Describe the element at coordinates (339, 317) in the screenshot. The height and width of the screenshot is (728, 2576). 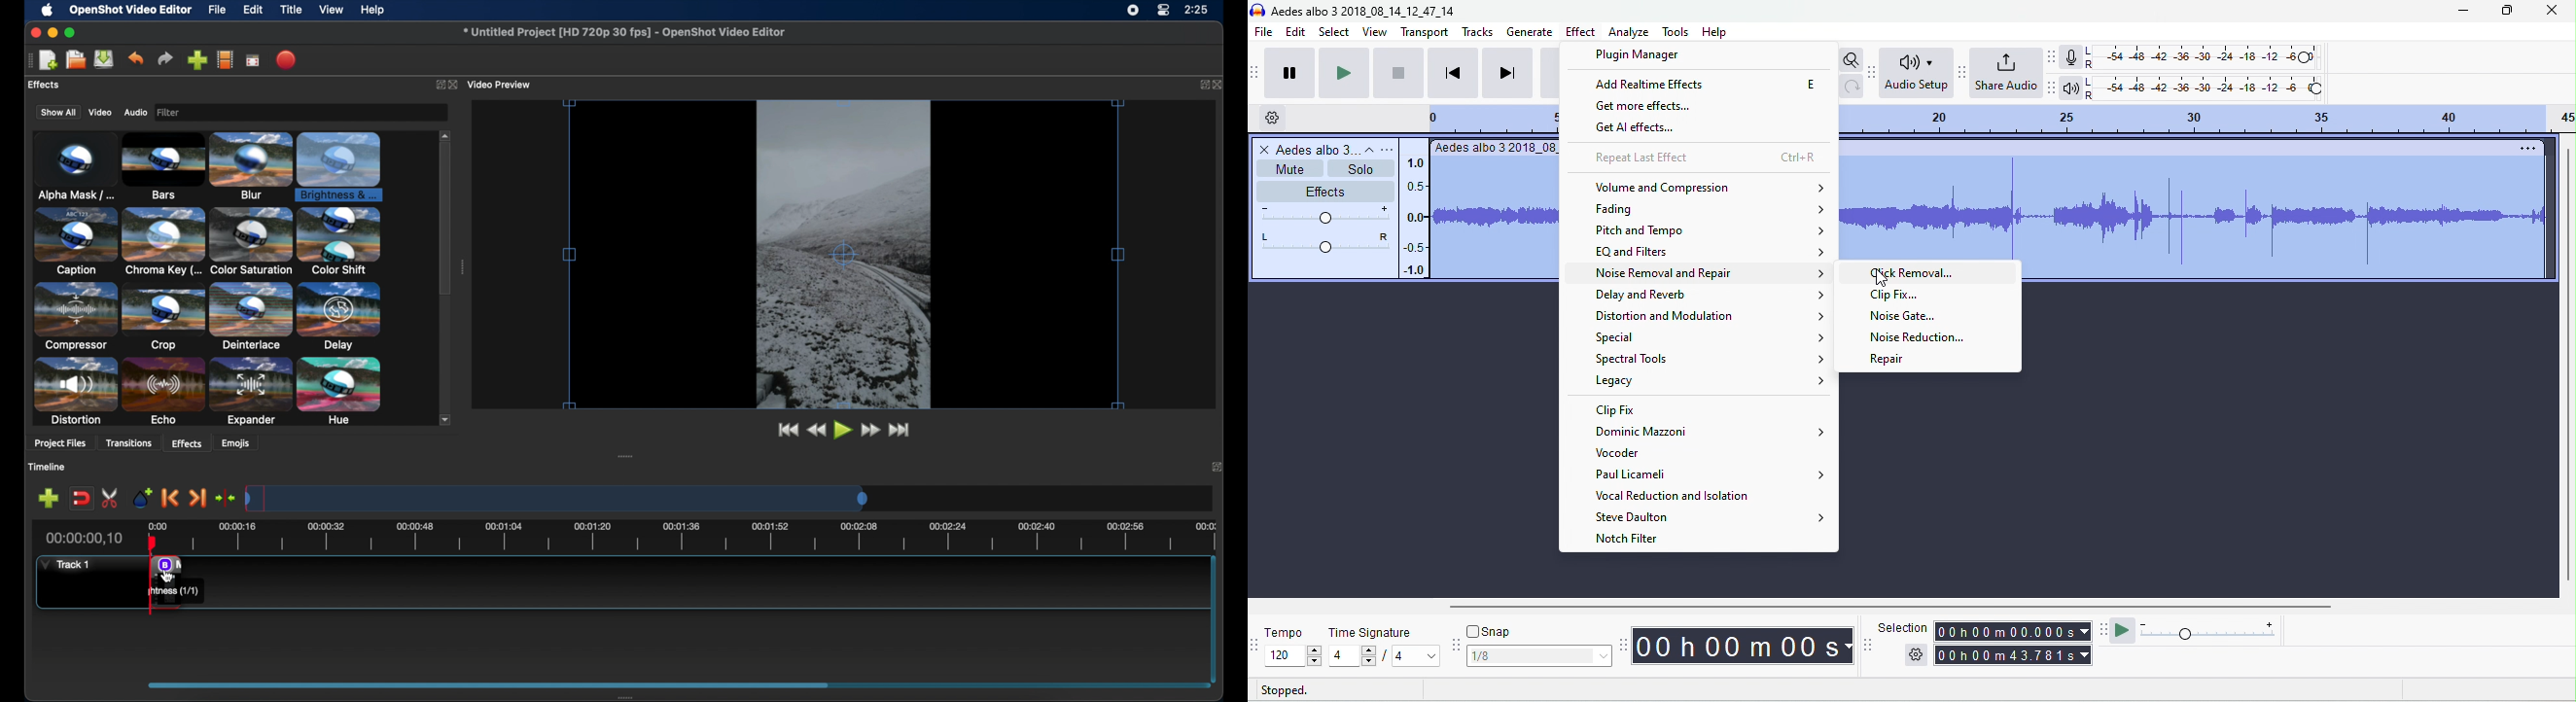
I see `delay` at that location.